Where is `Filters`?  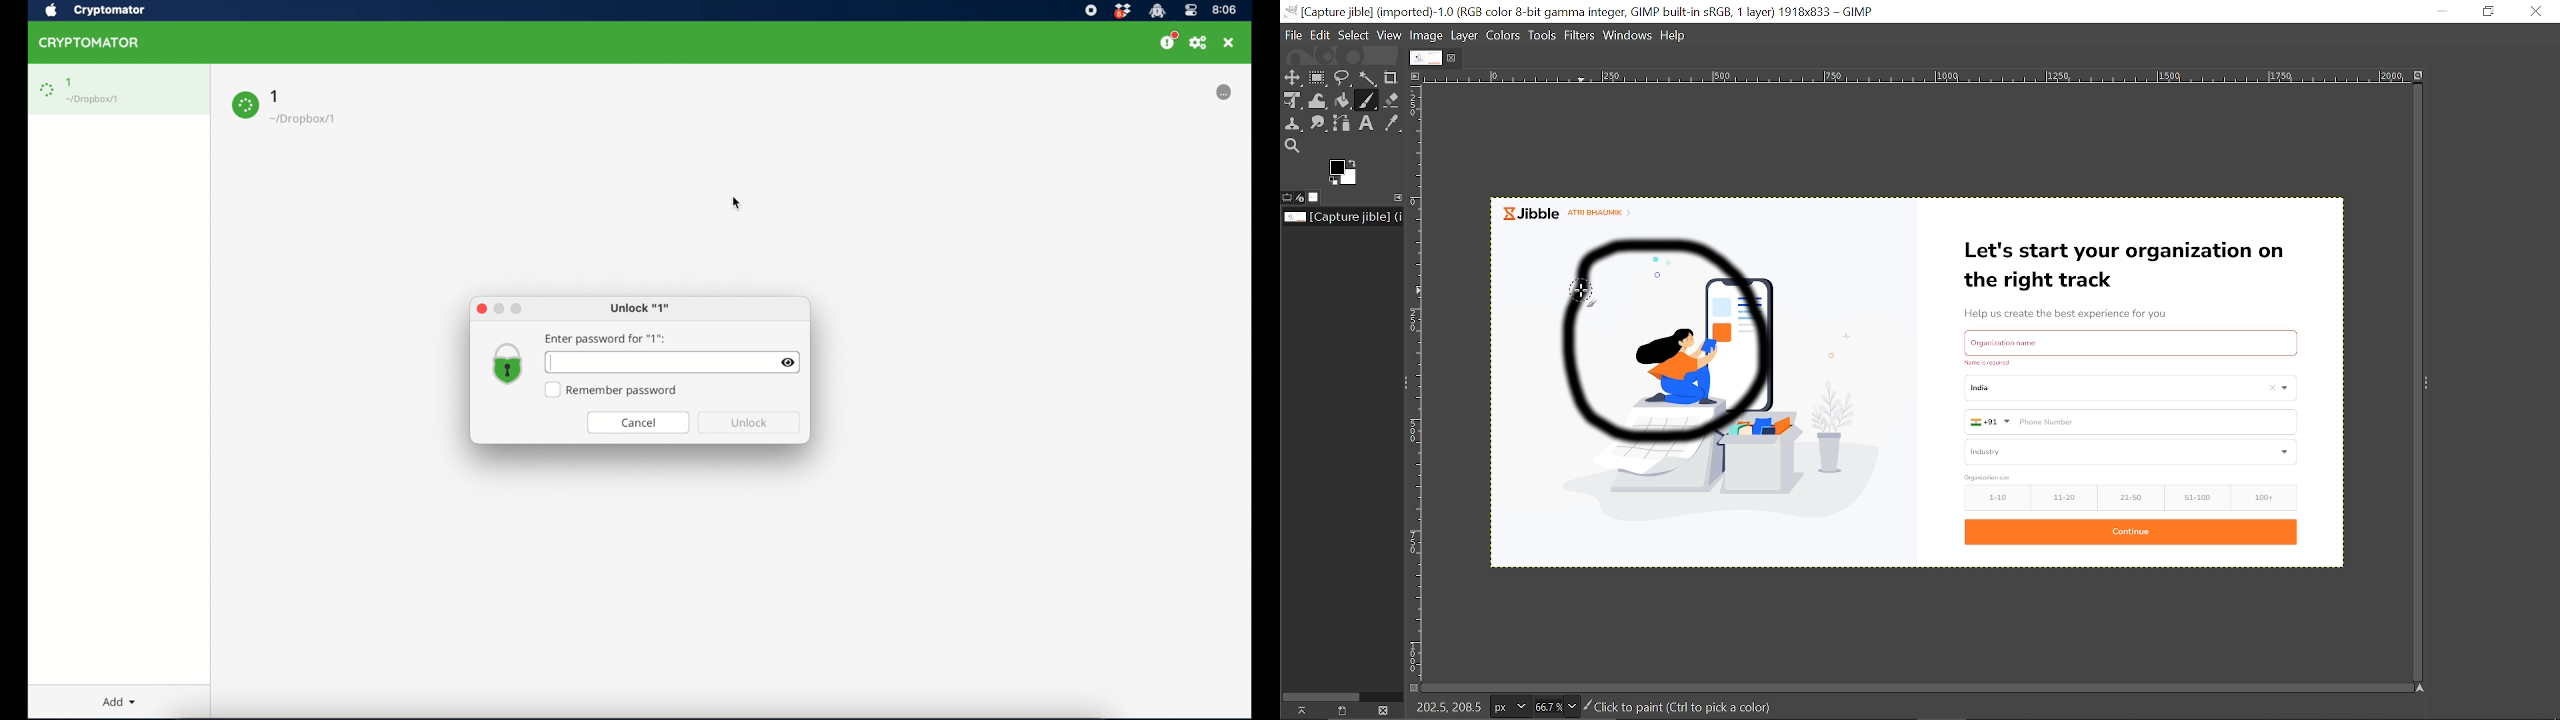 Filters is located at coordinates (1581, 37).